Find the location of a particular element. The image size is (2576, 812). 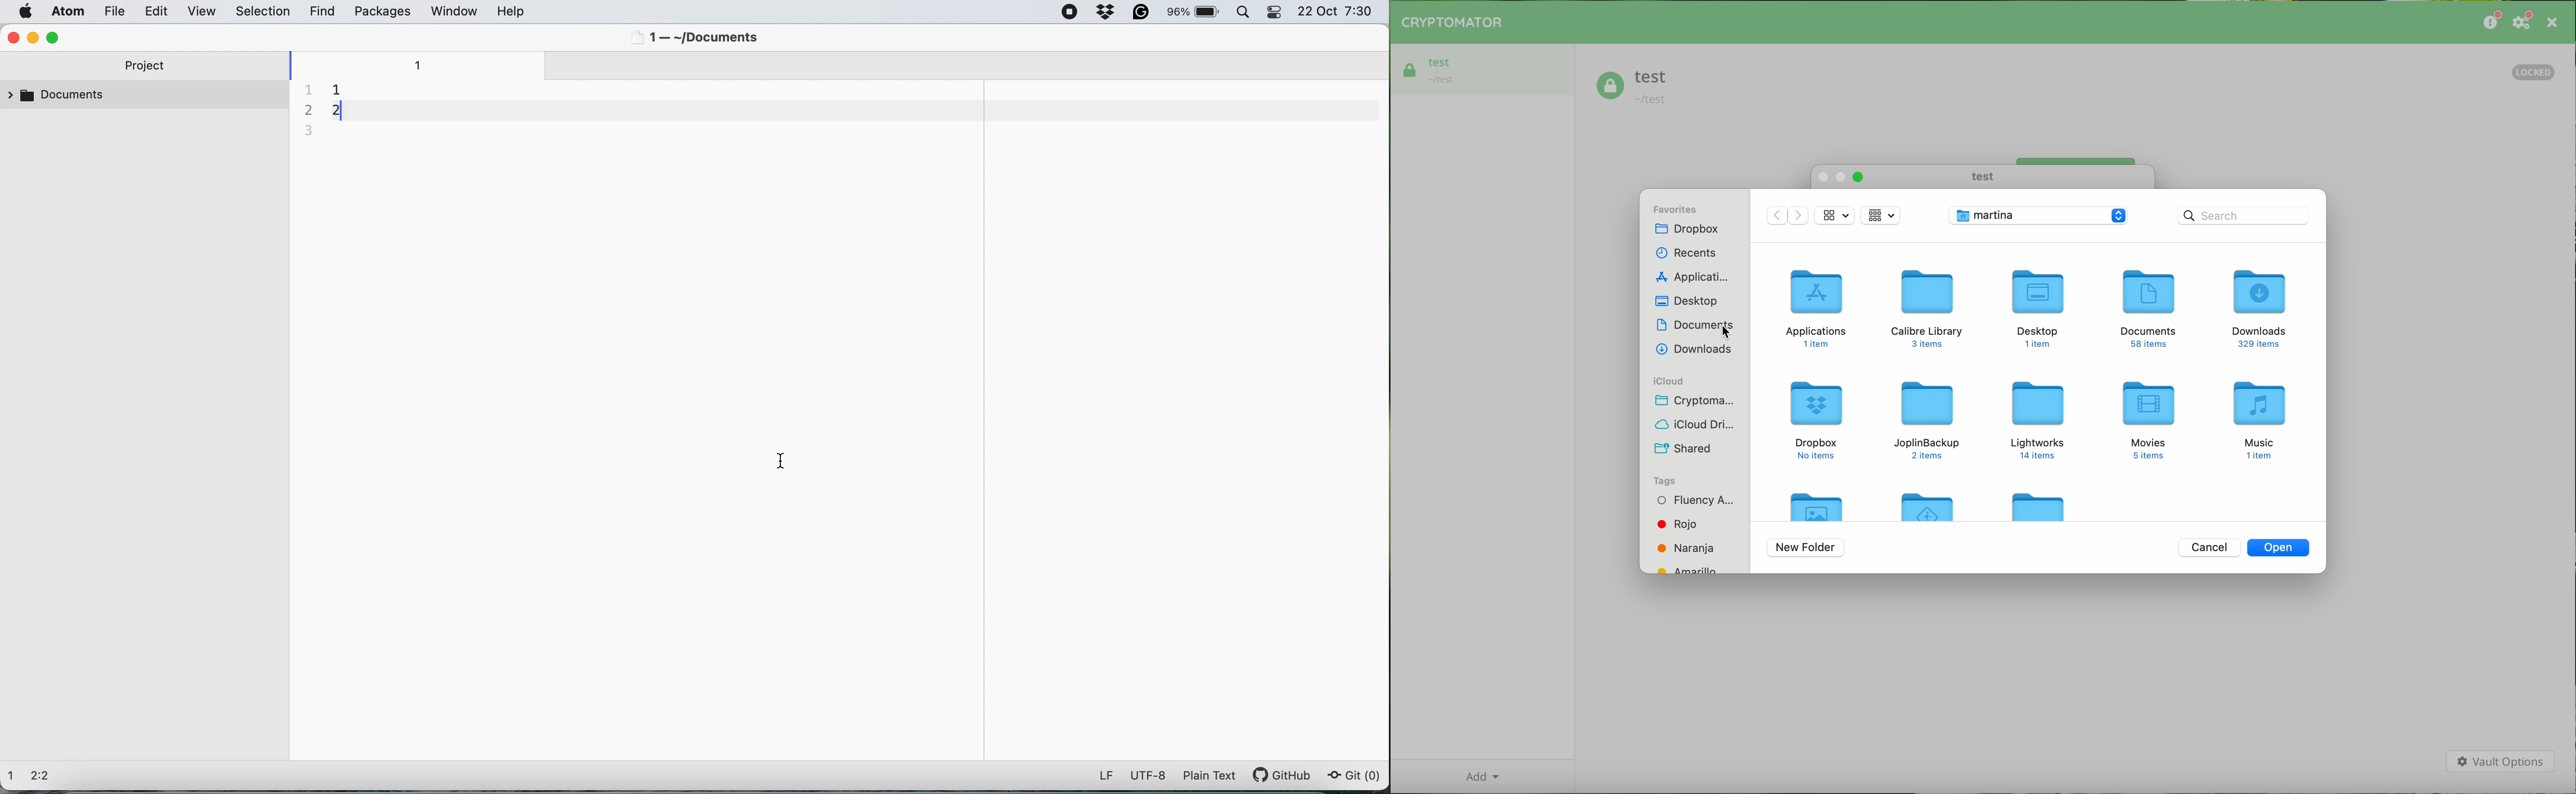

recents is located at coordinates (1686, 250).